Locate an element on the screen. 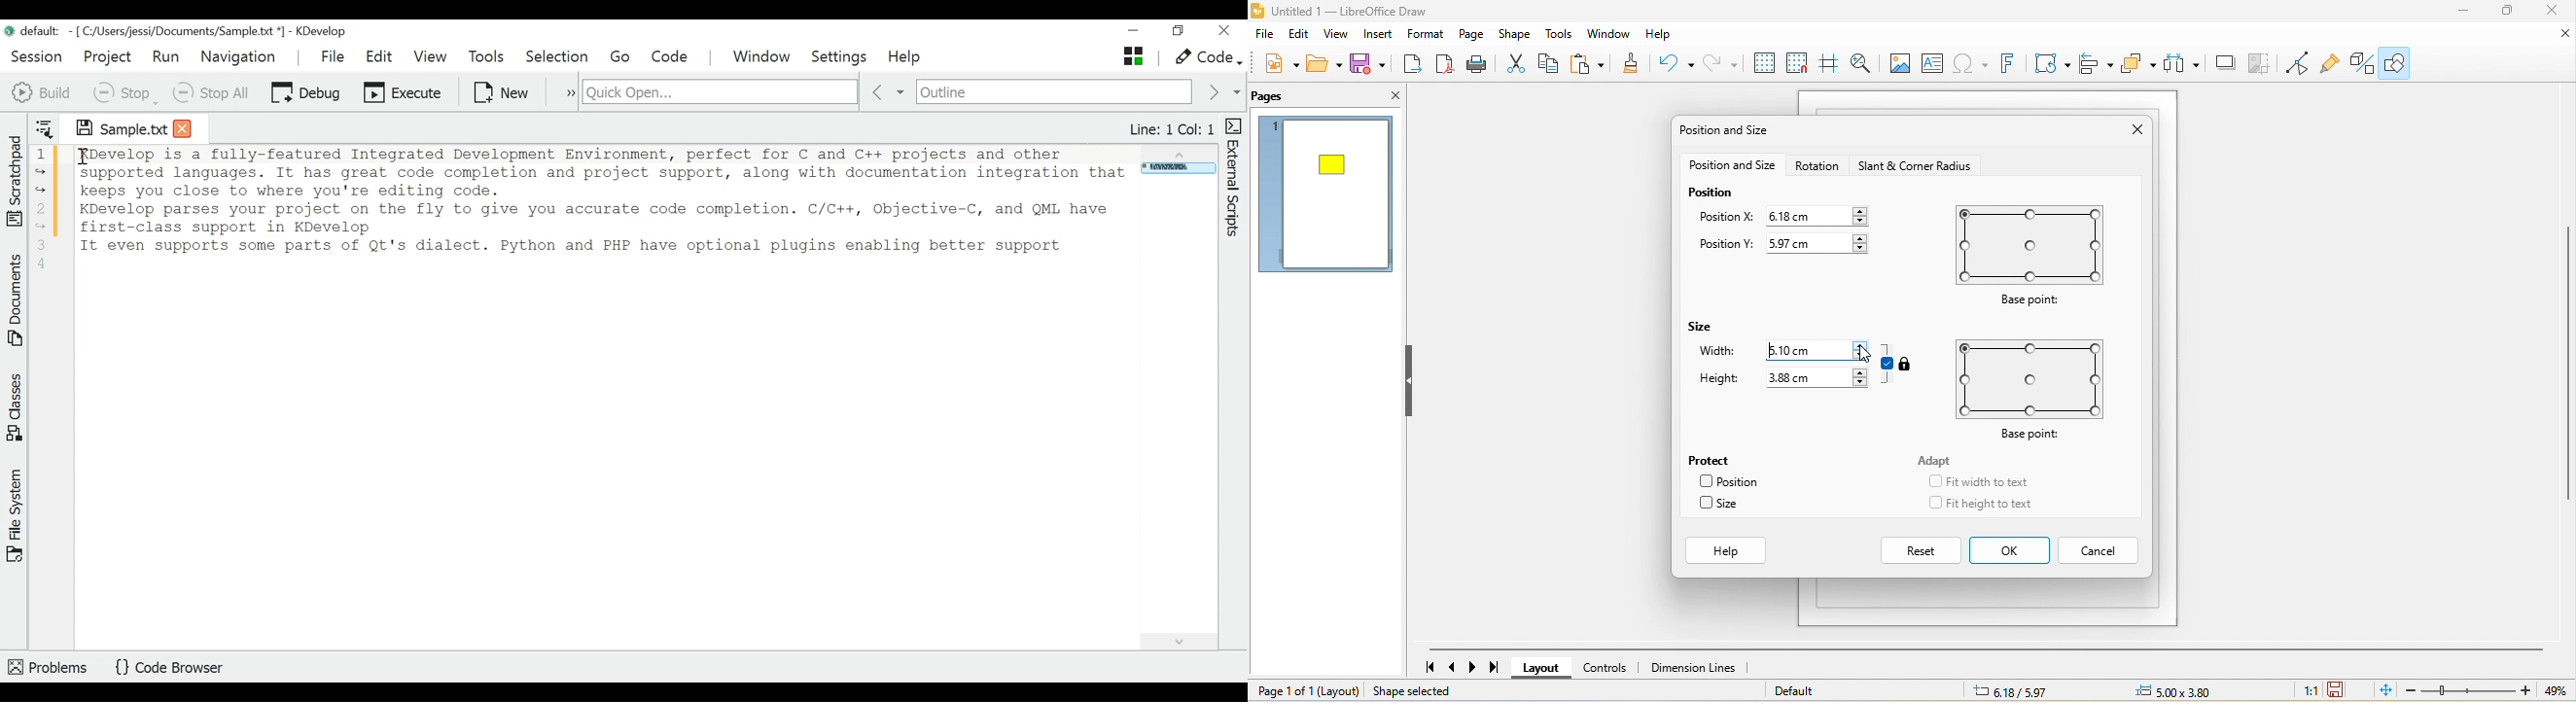 Image resolution: width=2576 pixels, height=728 pixels. reset is located at coordinates (1921, 551).